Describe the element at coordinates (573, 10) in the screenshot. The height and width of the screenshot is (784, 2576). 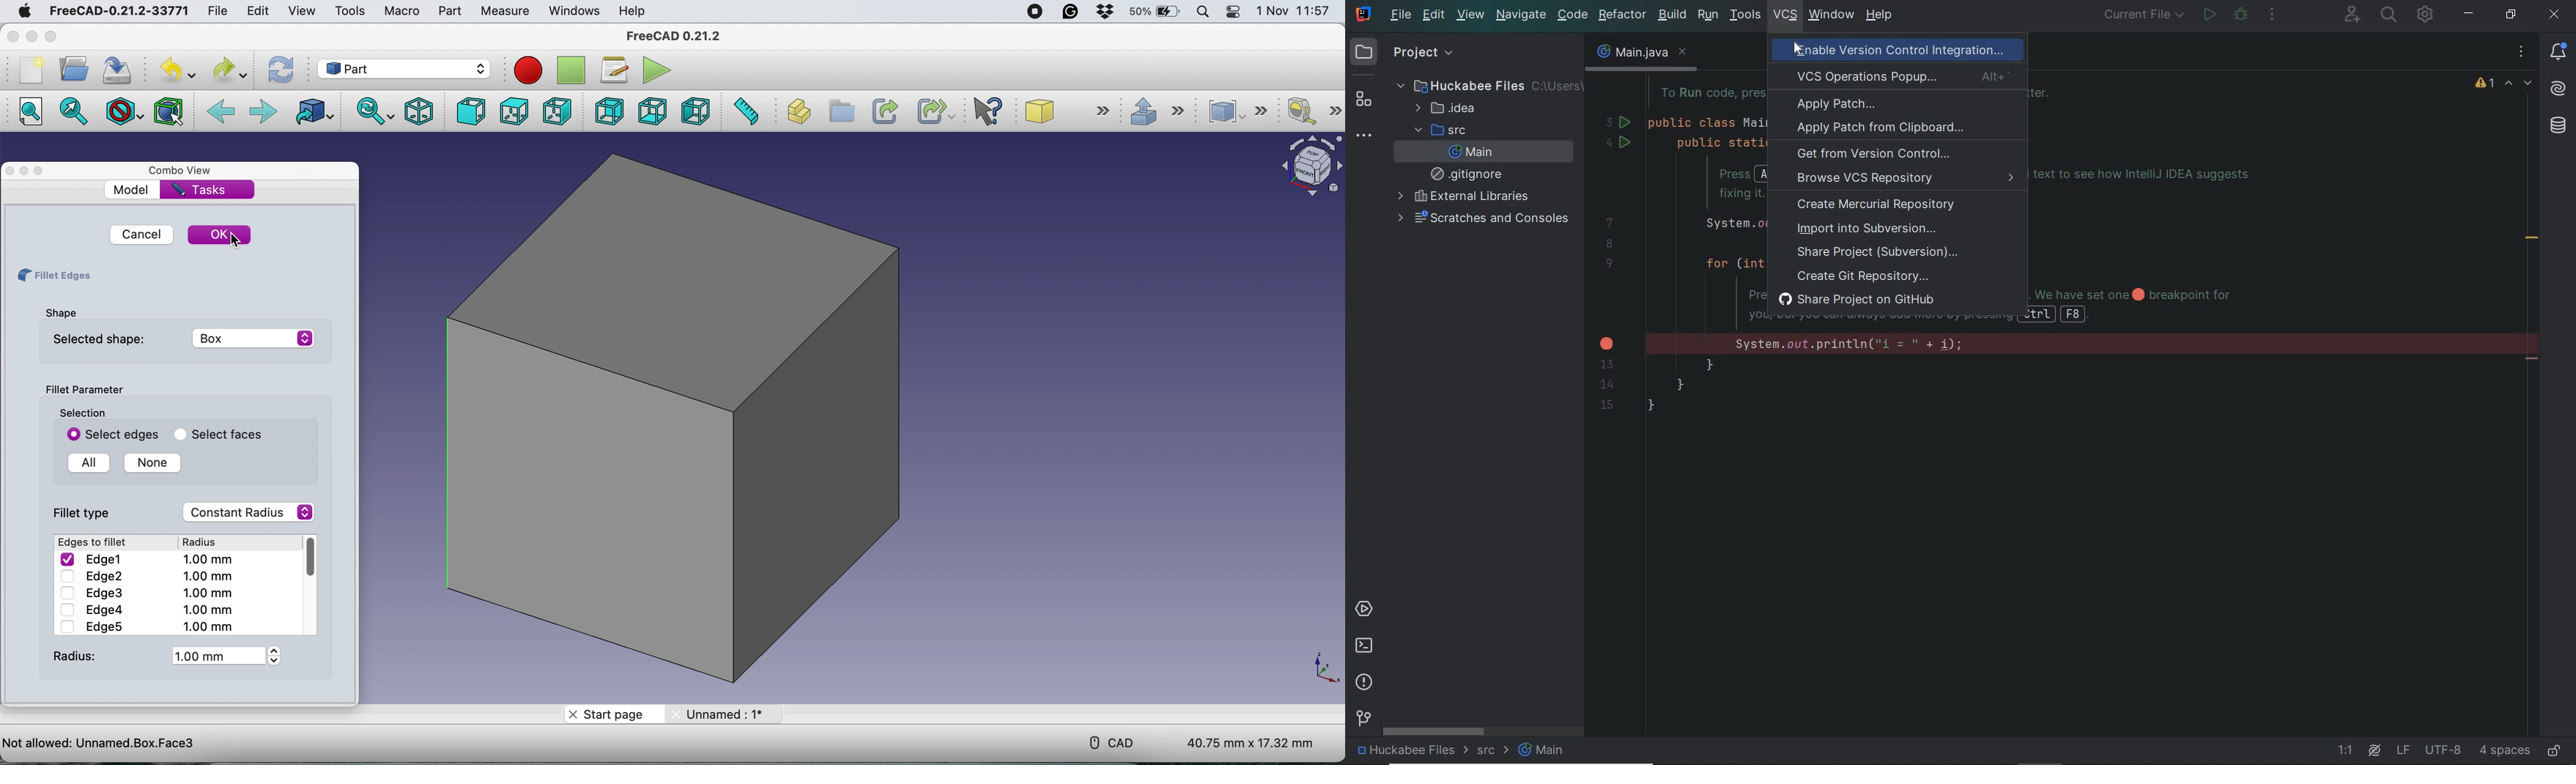
I see `windows` at that location.